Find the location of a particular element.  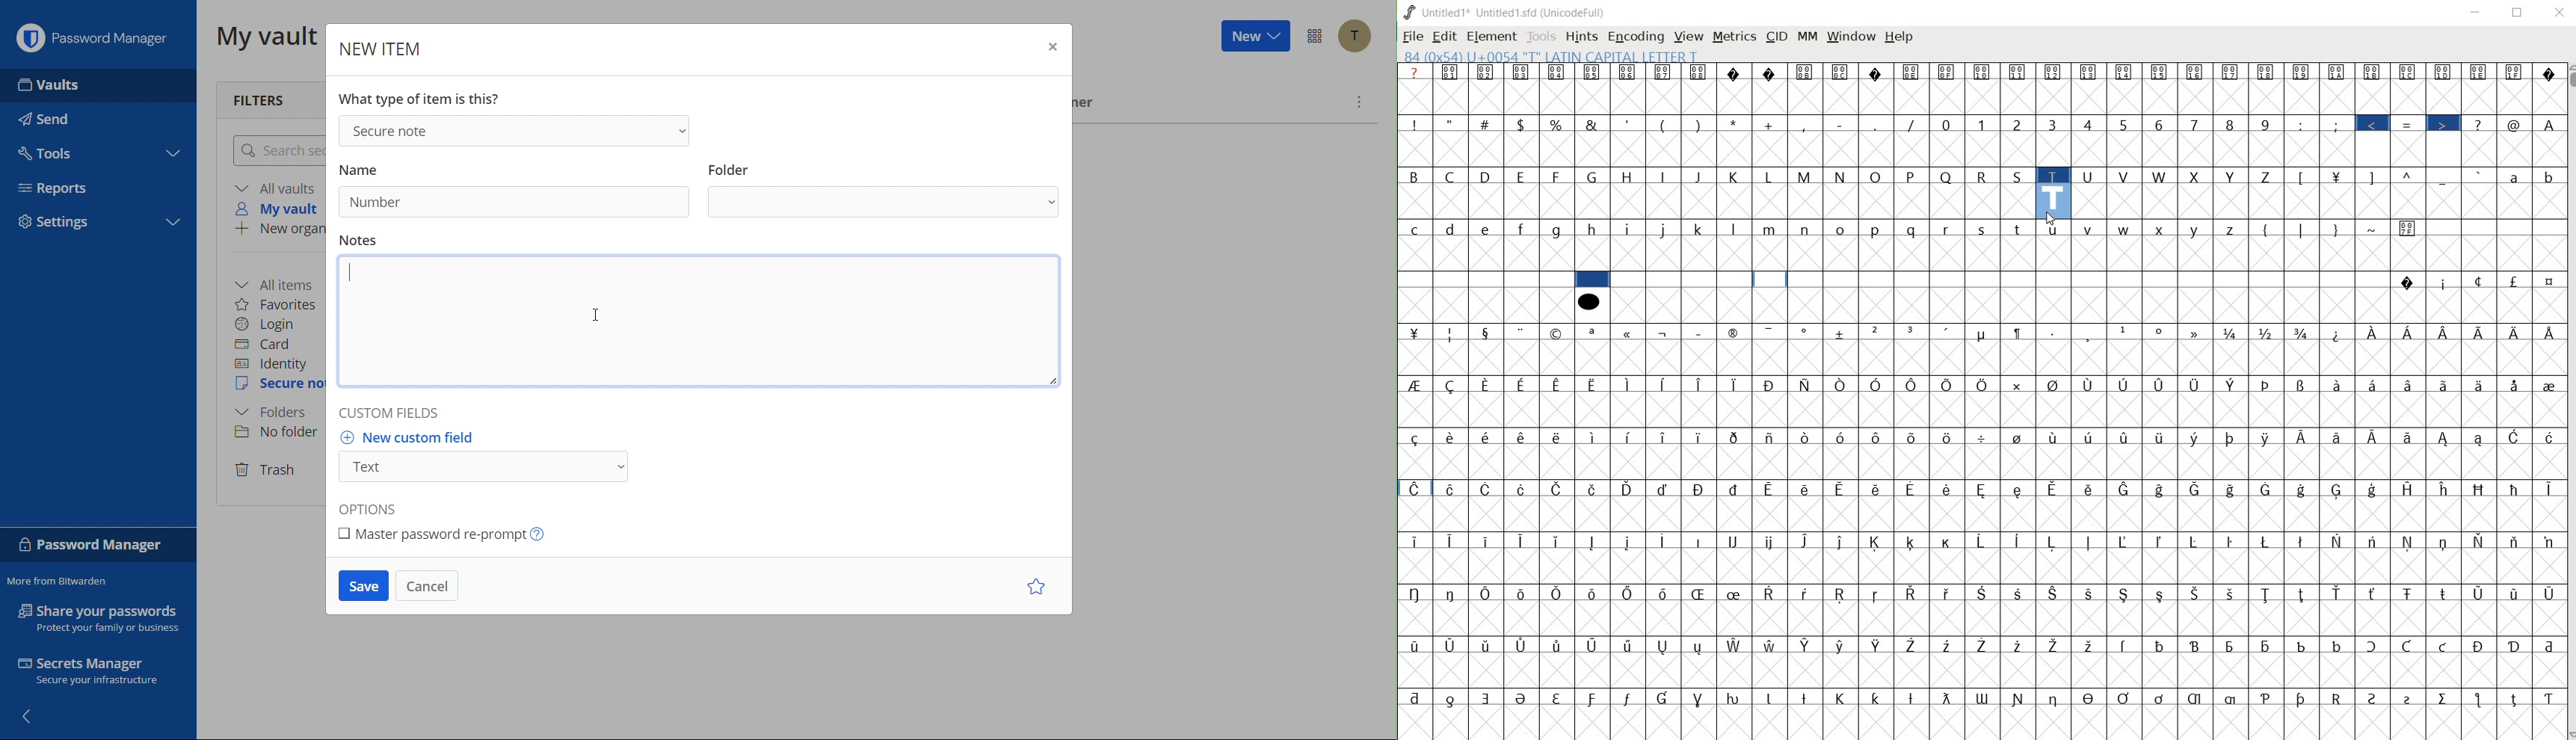

Symbol is located at coordinates (1947, 698).